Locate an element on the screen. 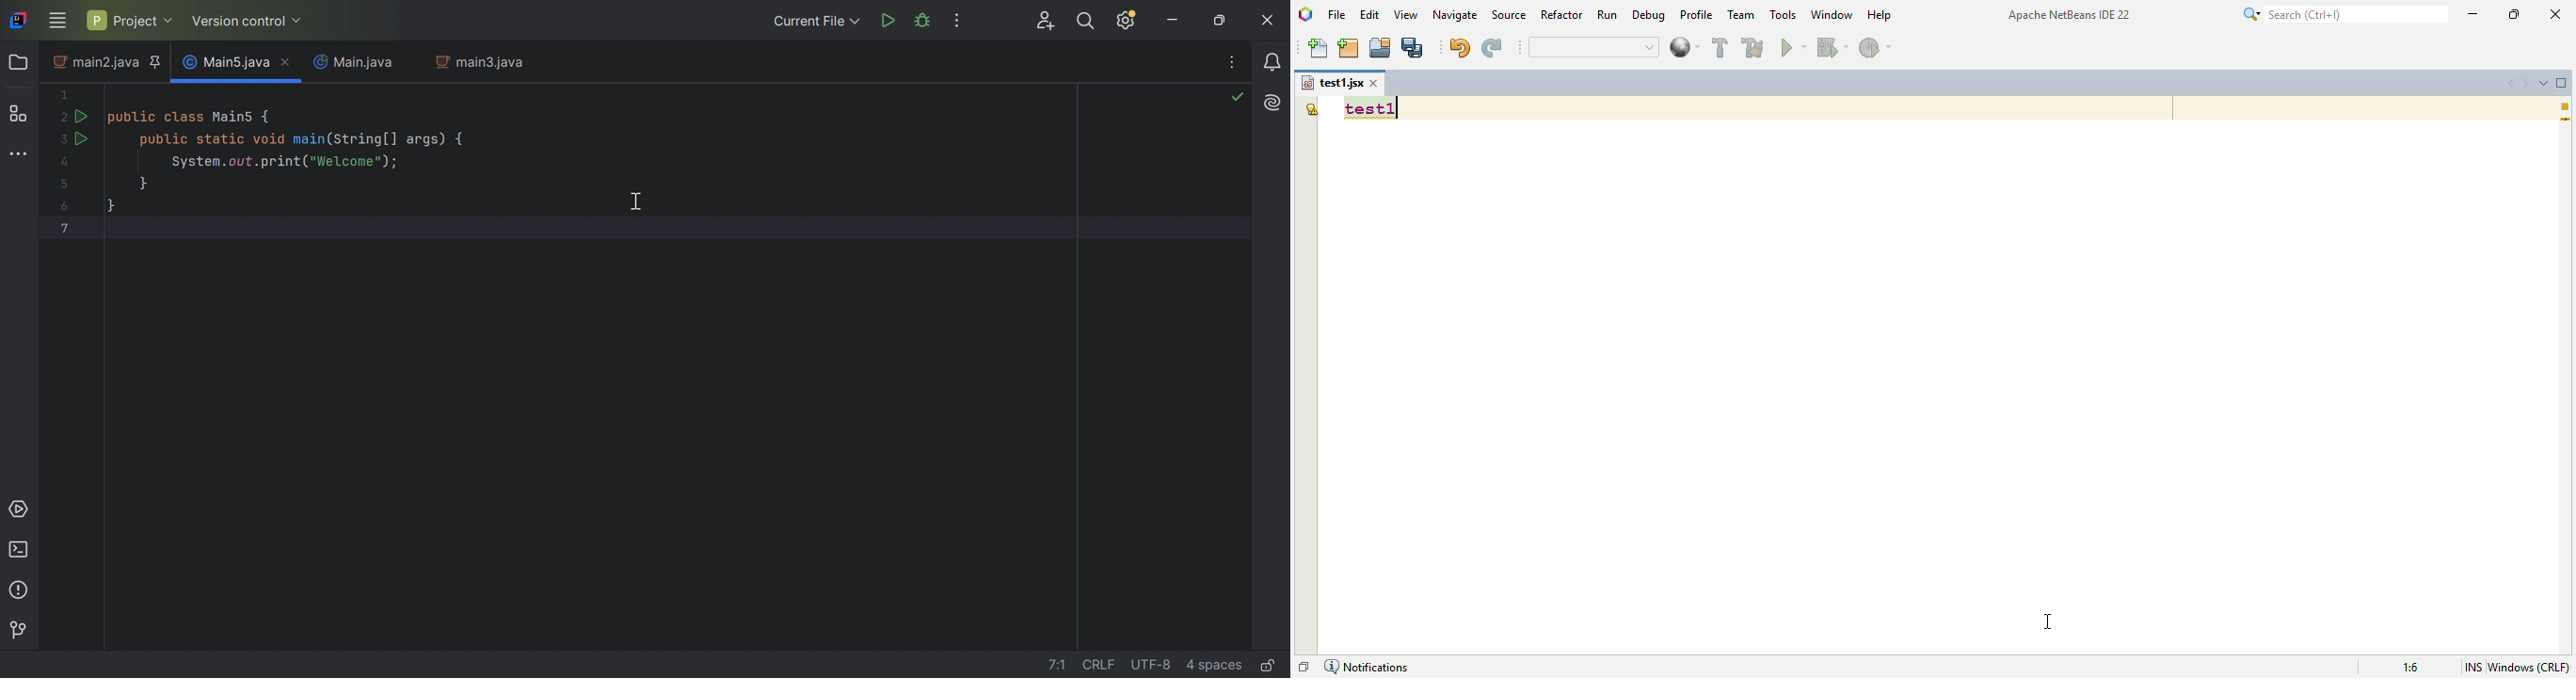 The height and width of the screenshot is (700, 2576). cursor is located at coordinates (2048, 622).